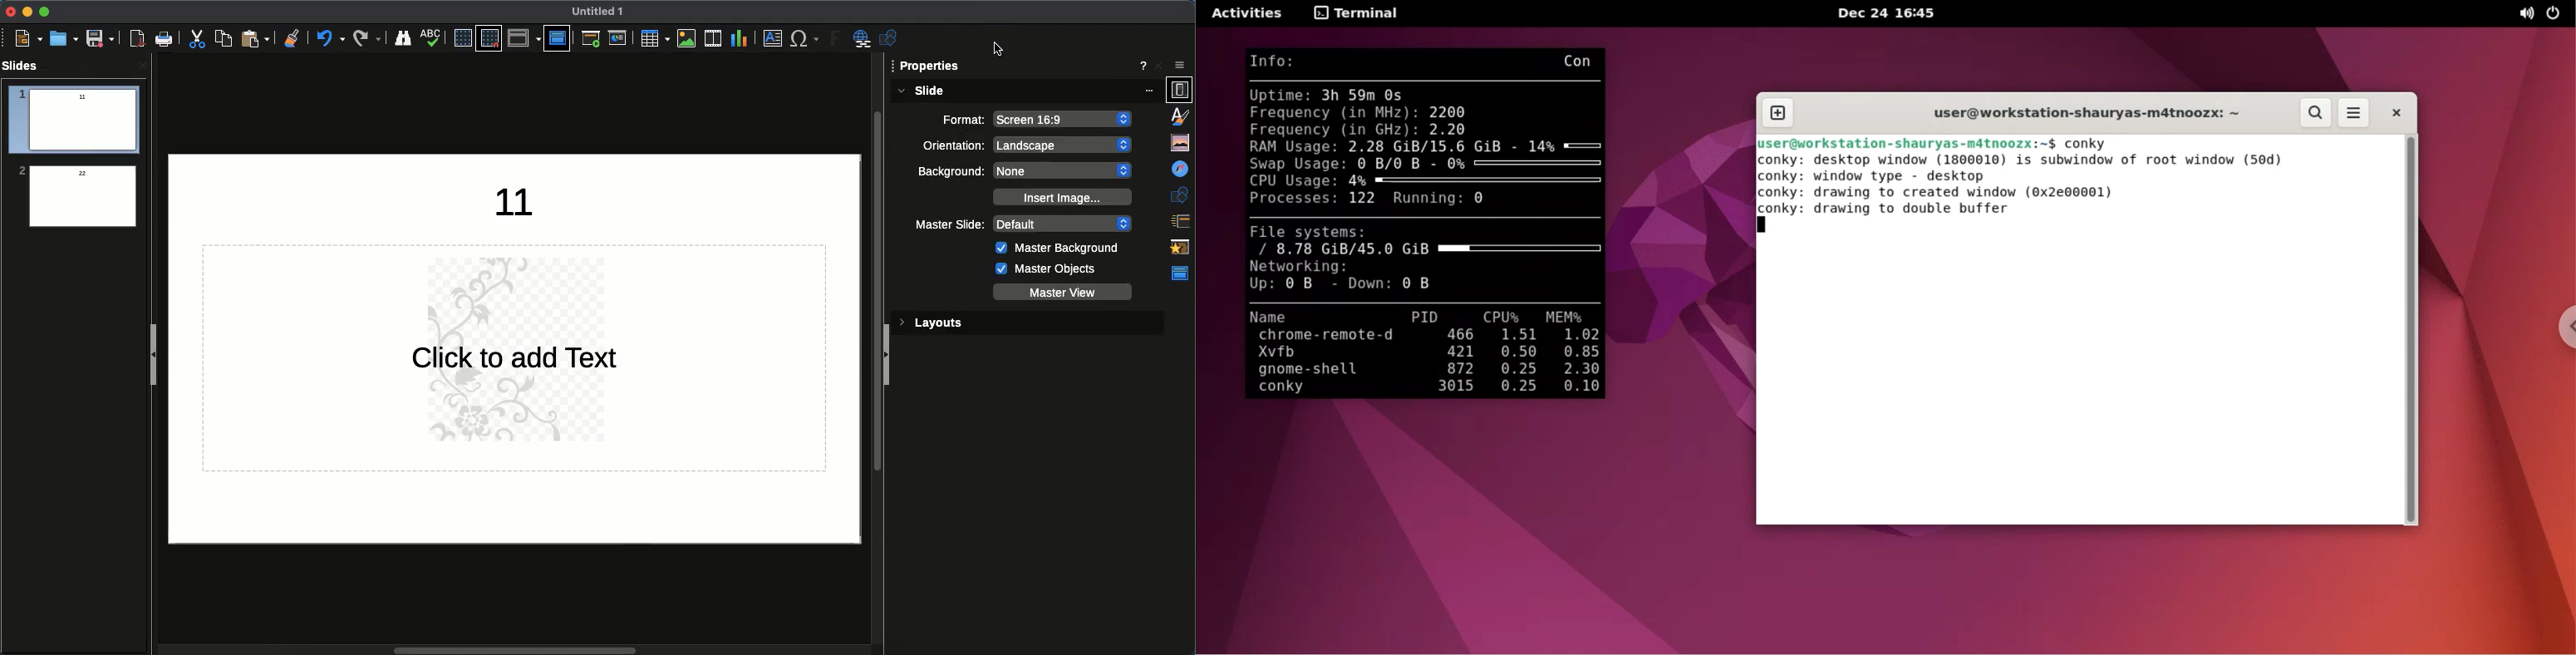 The height and width of the screenshot is (672, 2576). What do you see at coordinates (711, 39) in the screenshot?
I see `Video audio` at bounding box center [711, 39].